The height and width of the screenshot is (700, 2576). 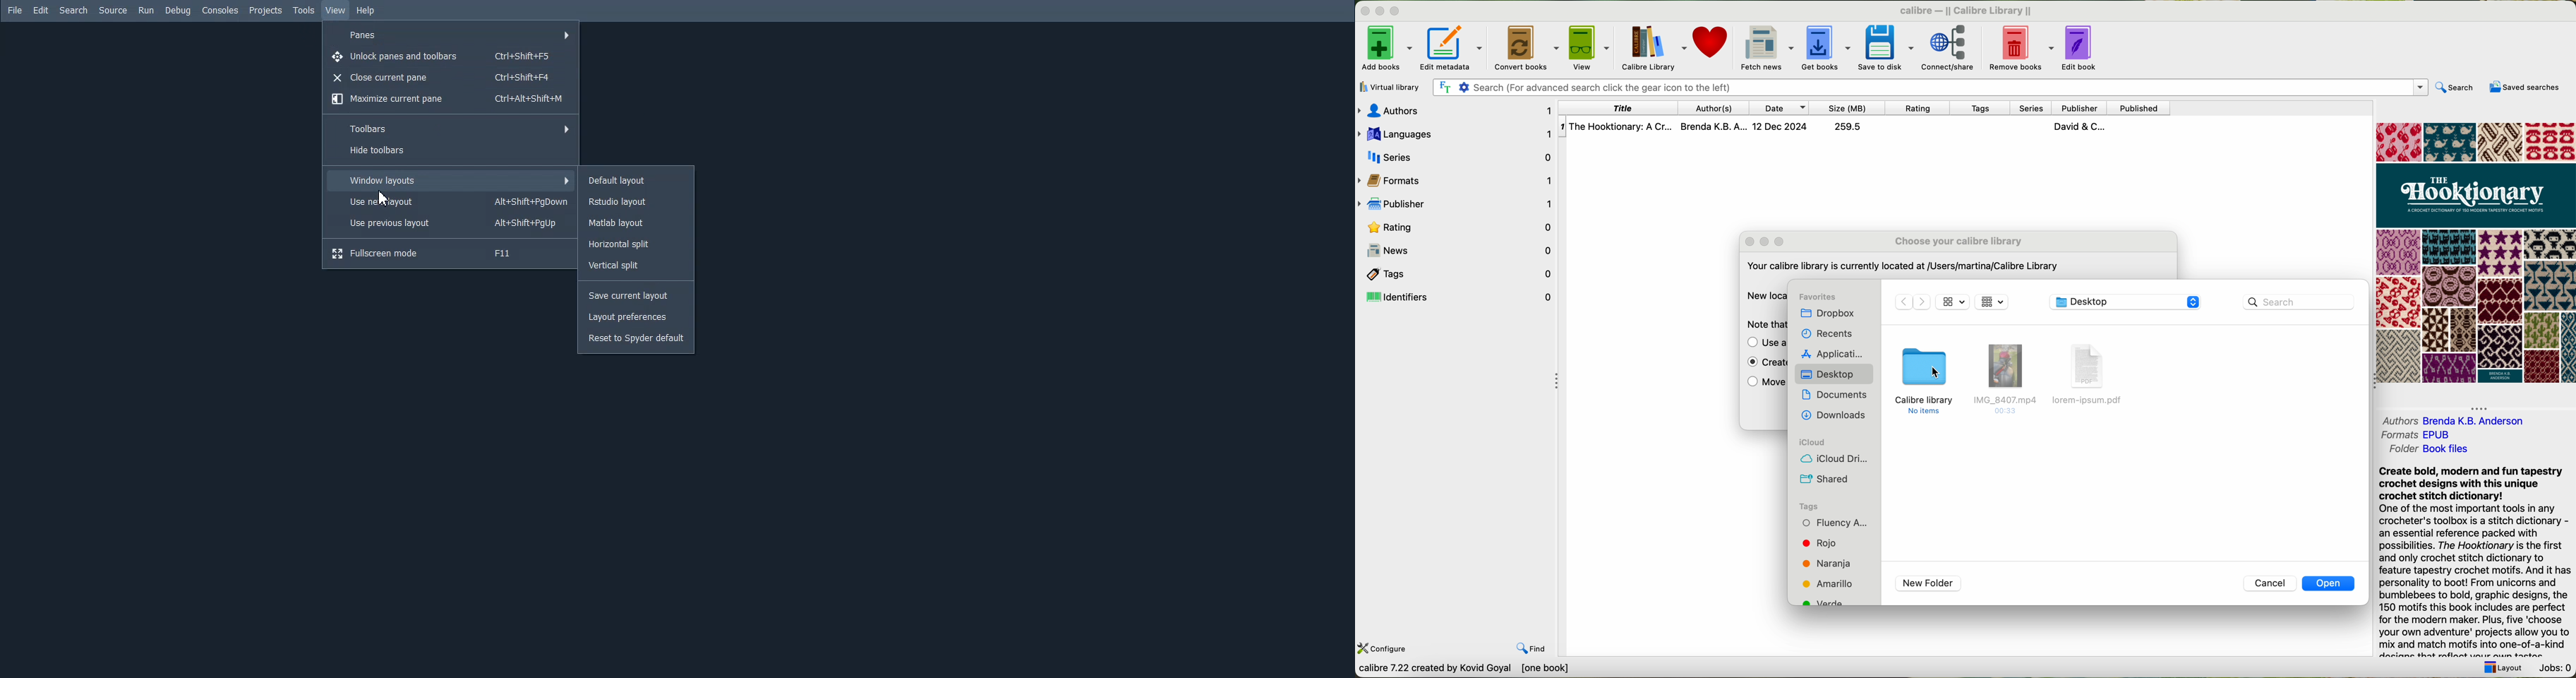 What do you see at coordinates (73, 10) in the screenshot?
I see `Search` at bounding box center [73, 10].